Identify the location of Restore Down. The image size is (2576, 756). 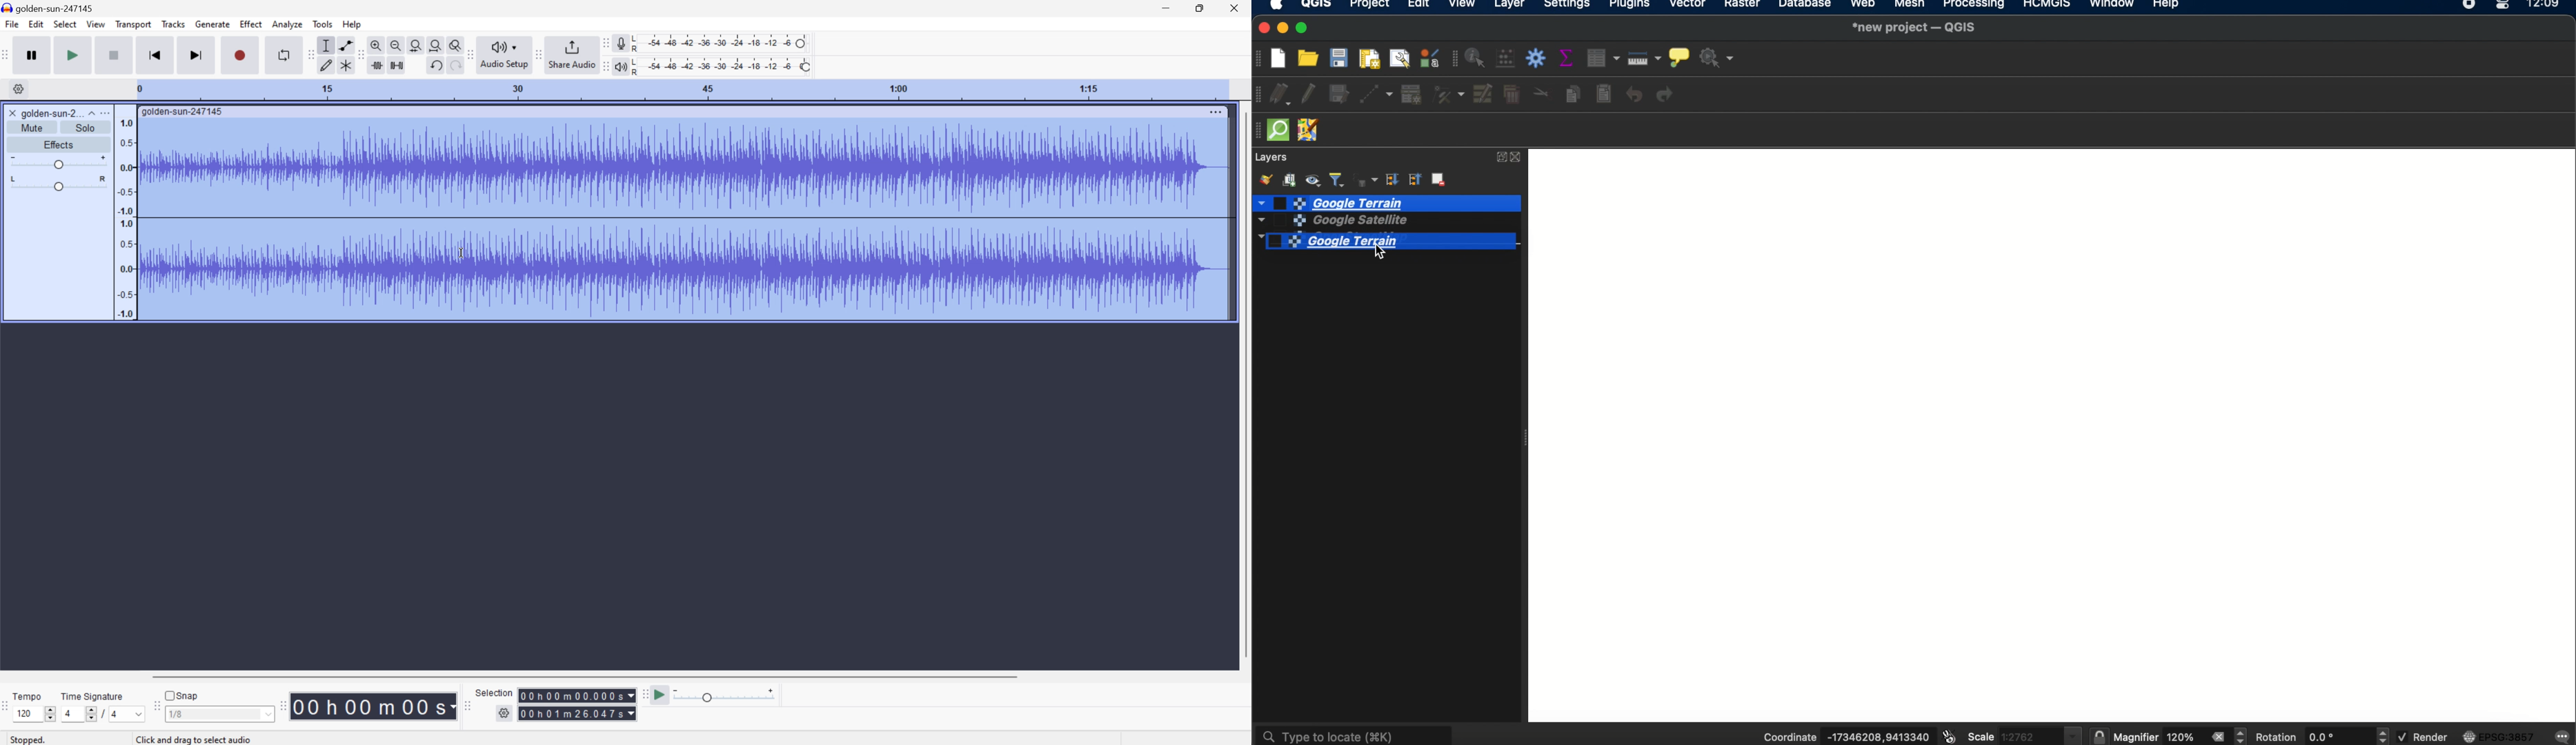
(1199, 9).